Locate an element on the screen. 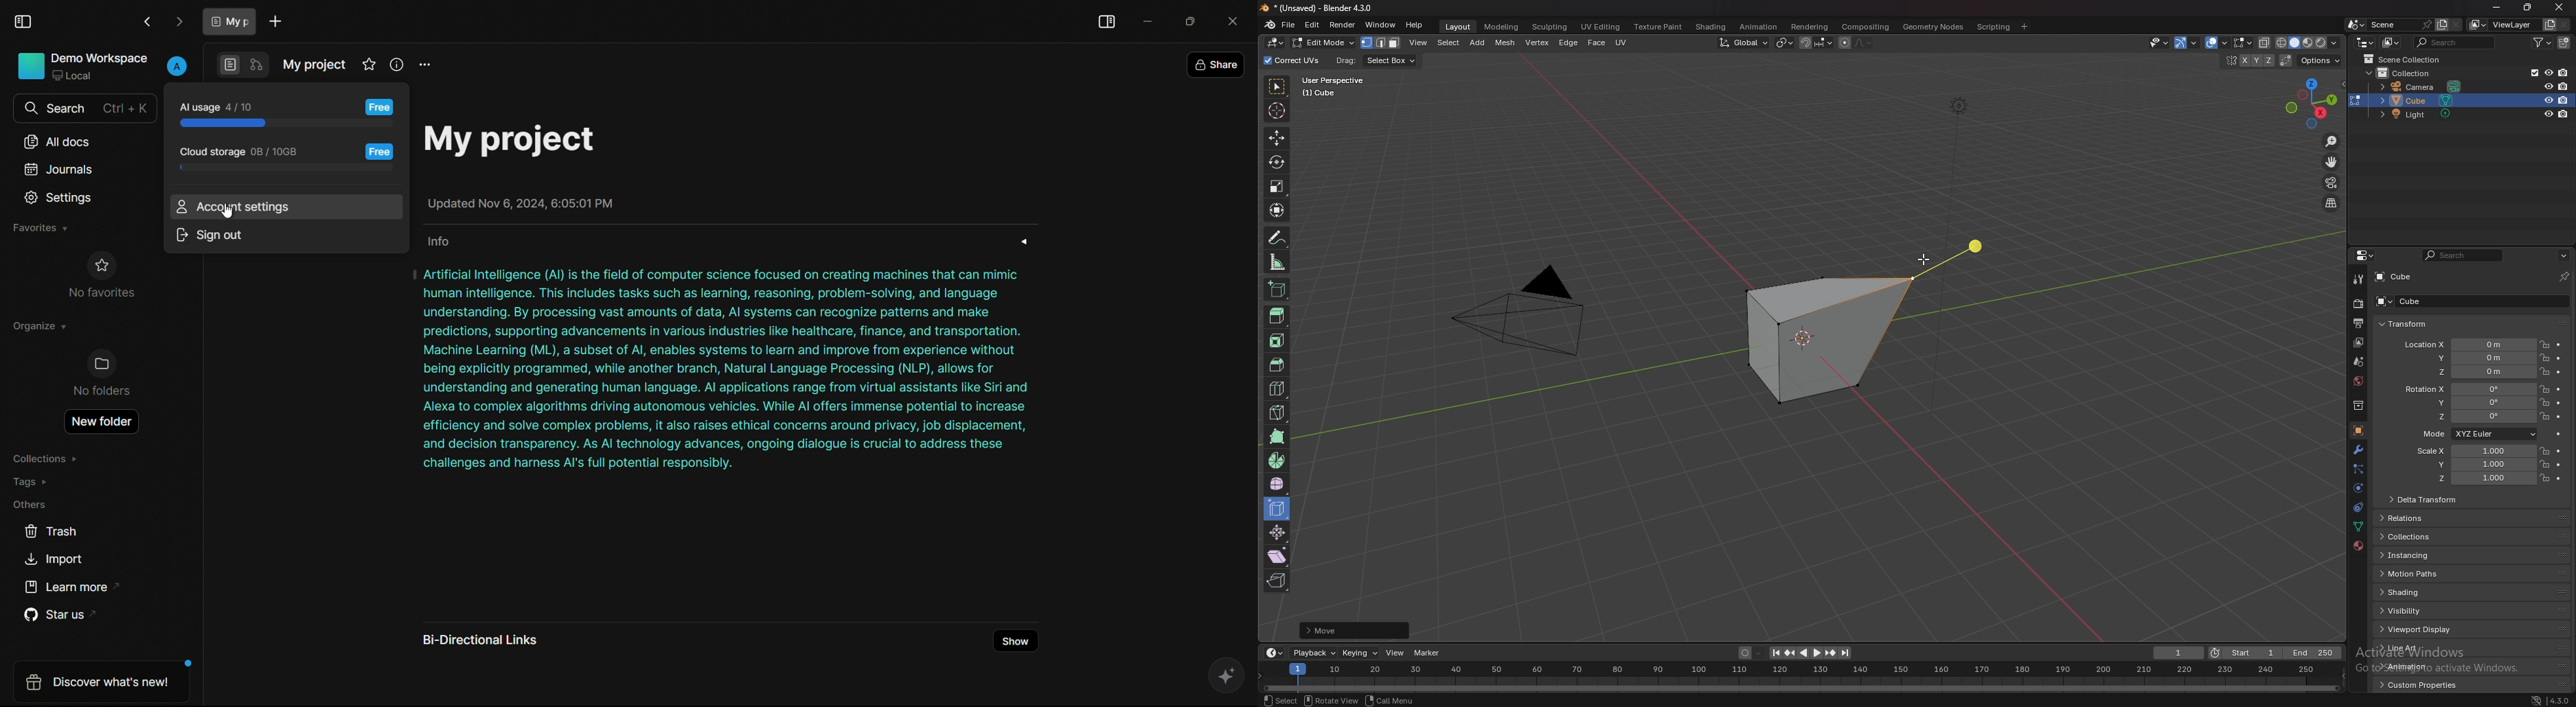 The width and height of the screenshot is (2576, 728). file is located at coordinates (1289, 25).